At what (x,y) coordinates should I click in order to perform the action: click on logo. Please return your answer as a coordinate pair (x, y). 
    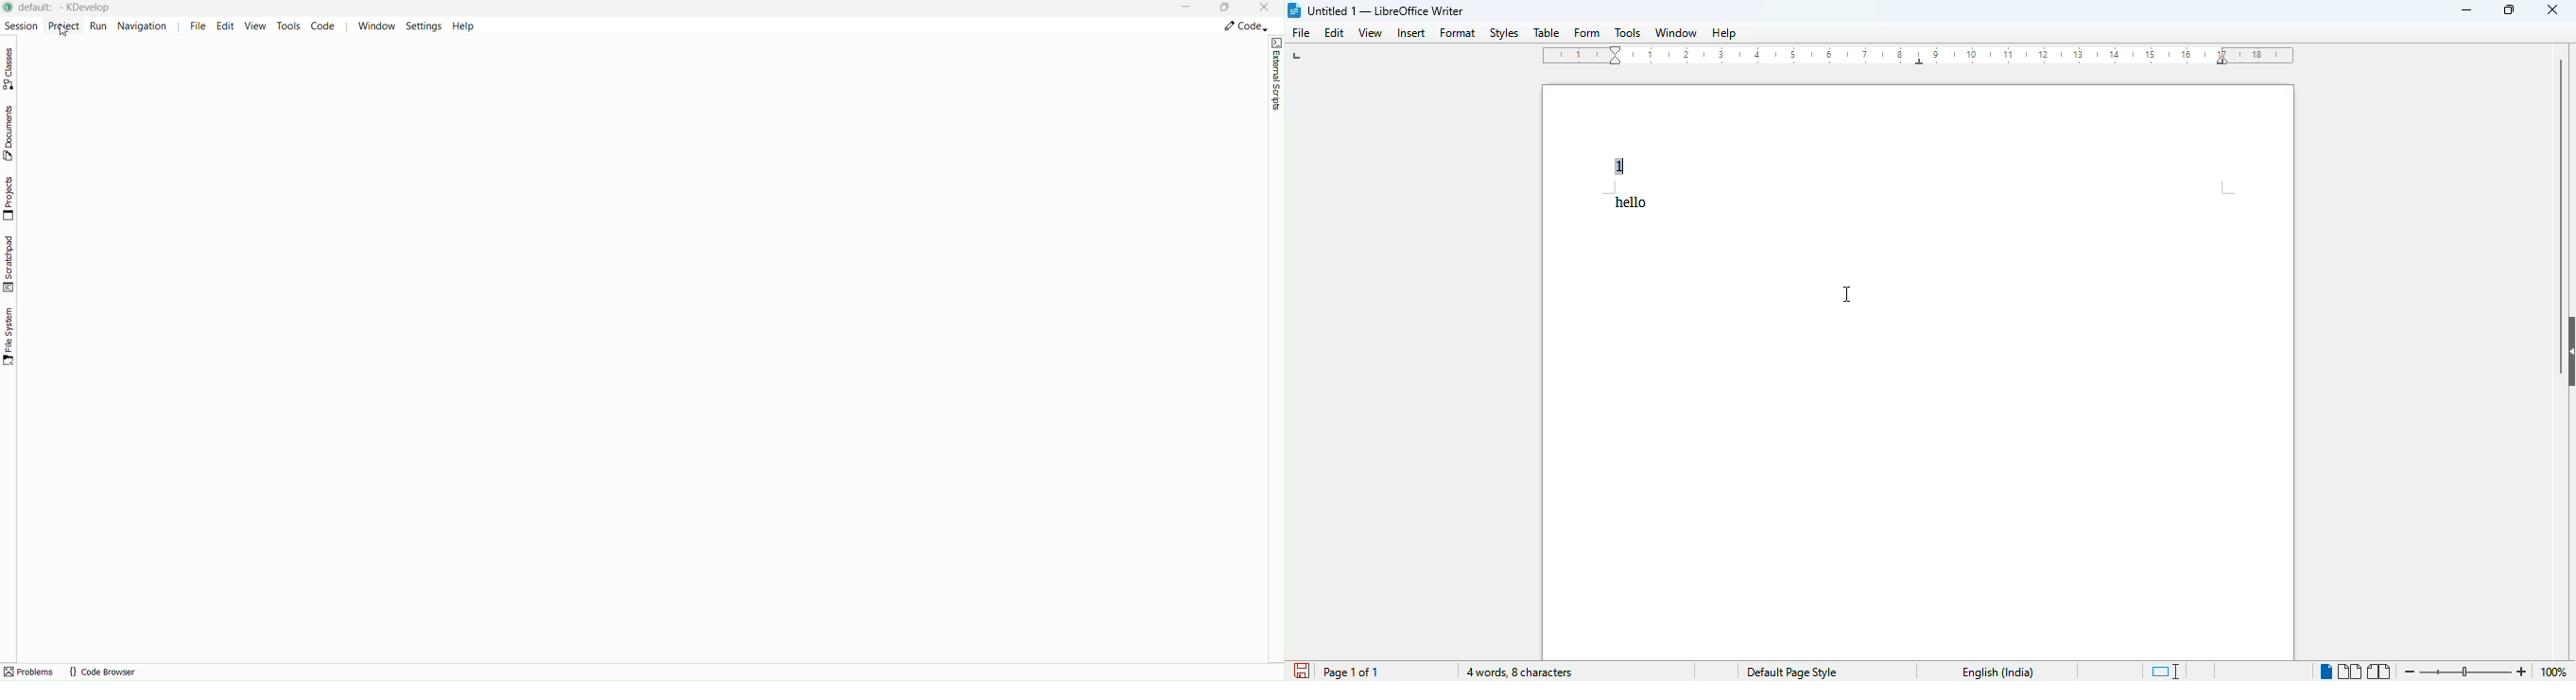
    Looking at the image, I should click on (1293, 10).